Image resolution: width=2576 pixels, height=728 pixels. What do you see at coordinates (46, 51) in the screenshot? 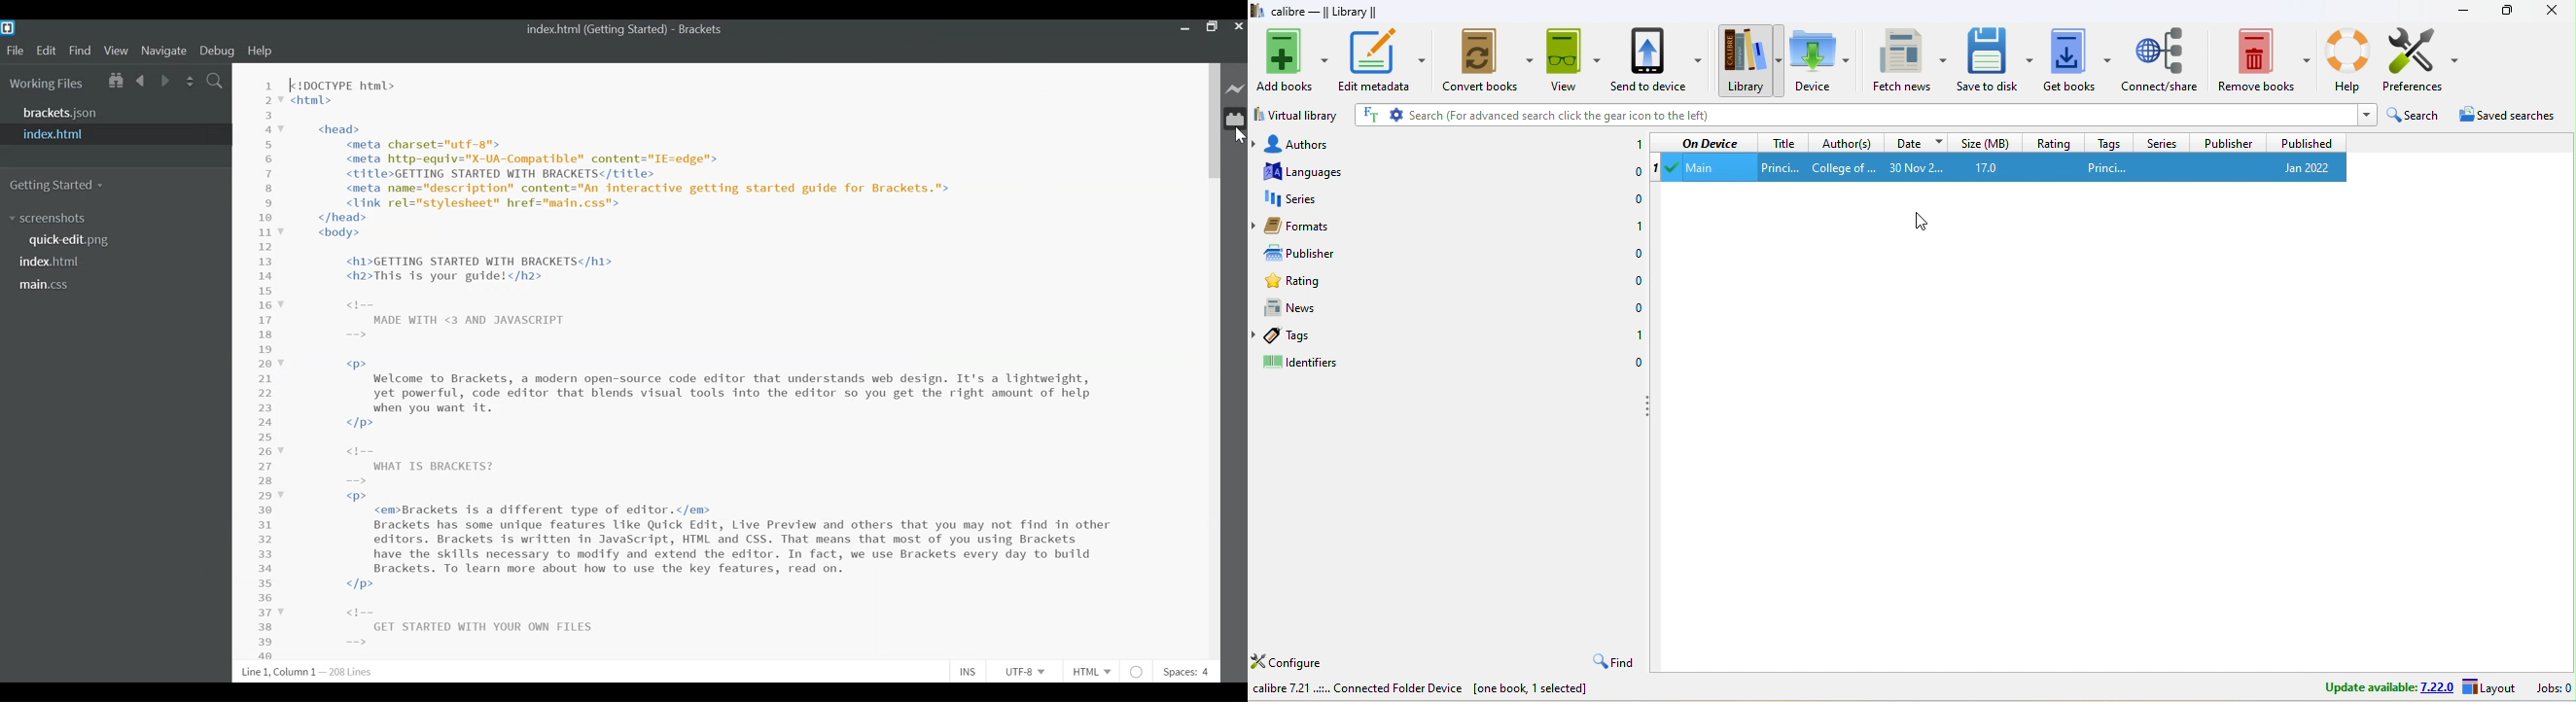
I see `Edit` at bounding box center [46, 51].